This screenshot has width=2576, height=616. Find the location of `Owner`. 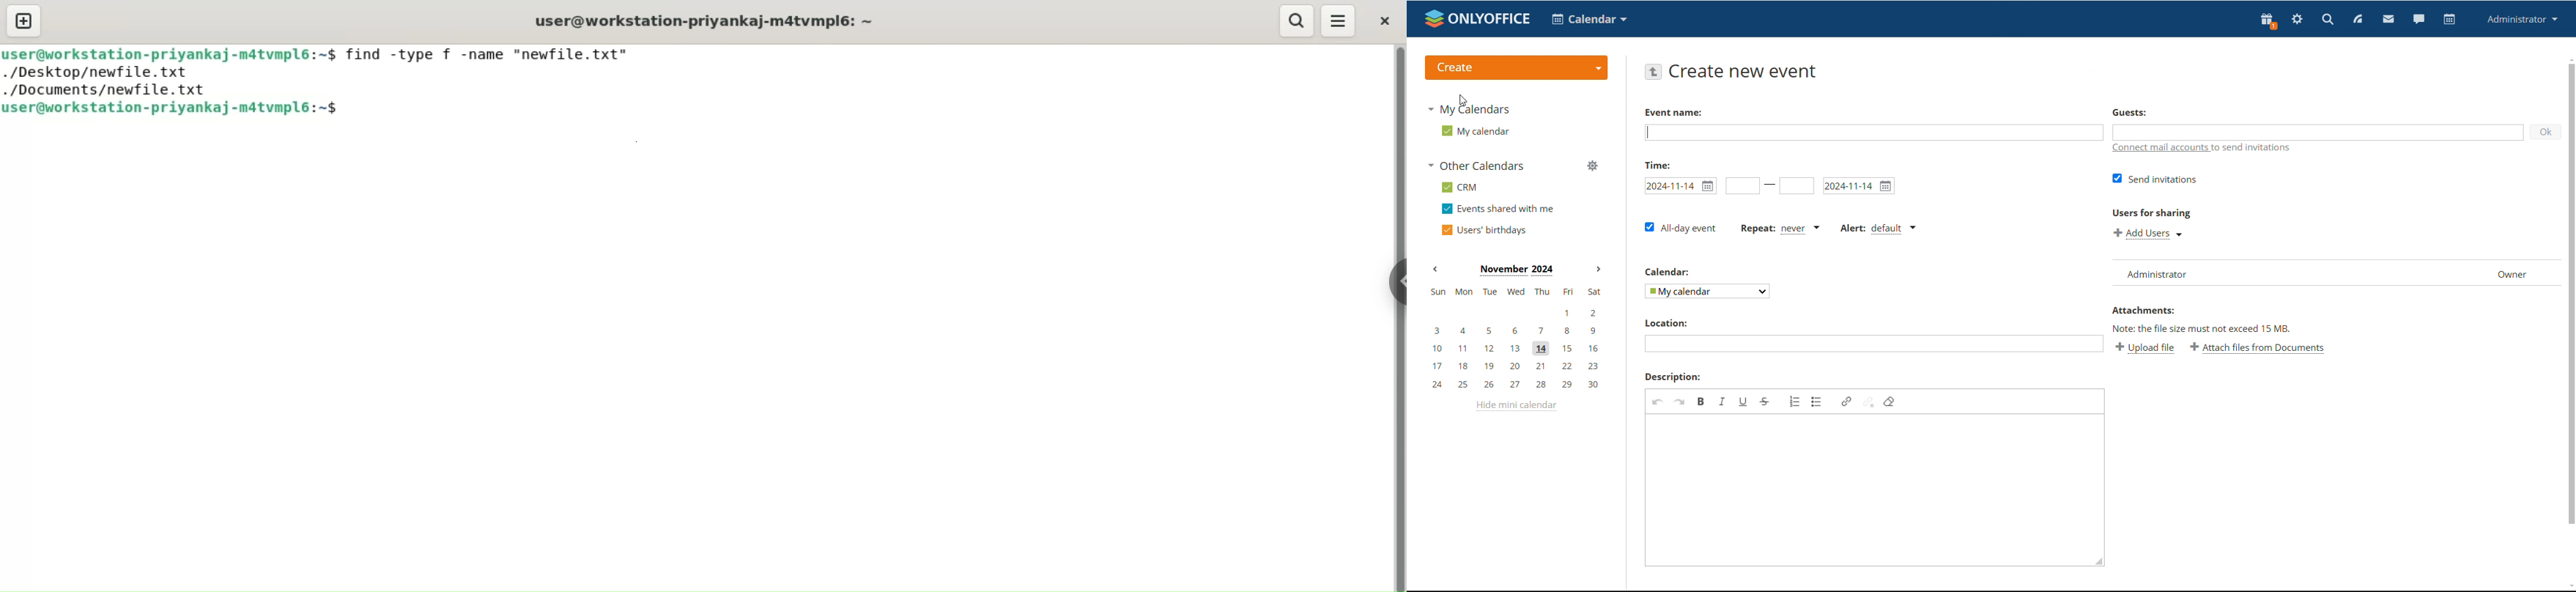

Owner is located at coordinates (2496, 273).